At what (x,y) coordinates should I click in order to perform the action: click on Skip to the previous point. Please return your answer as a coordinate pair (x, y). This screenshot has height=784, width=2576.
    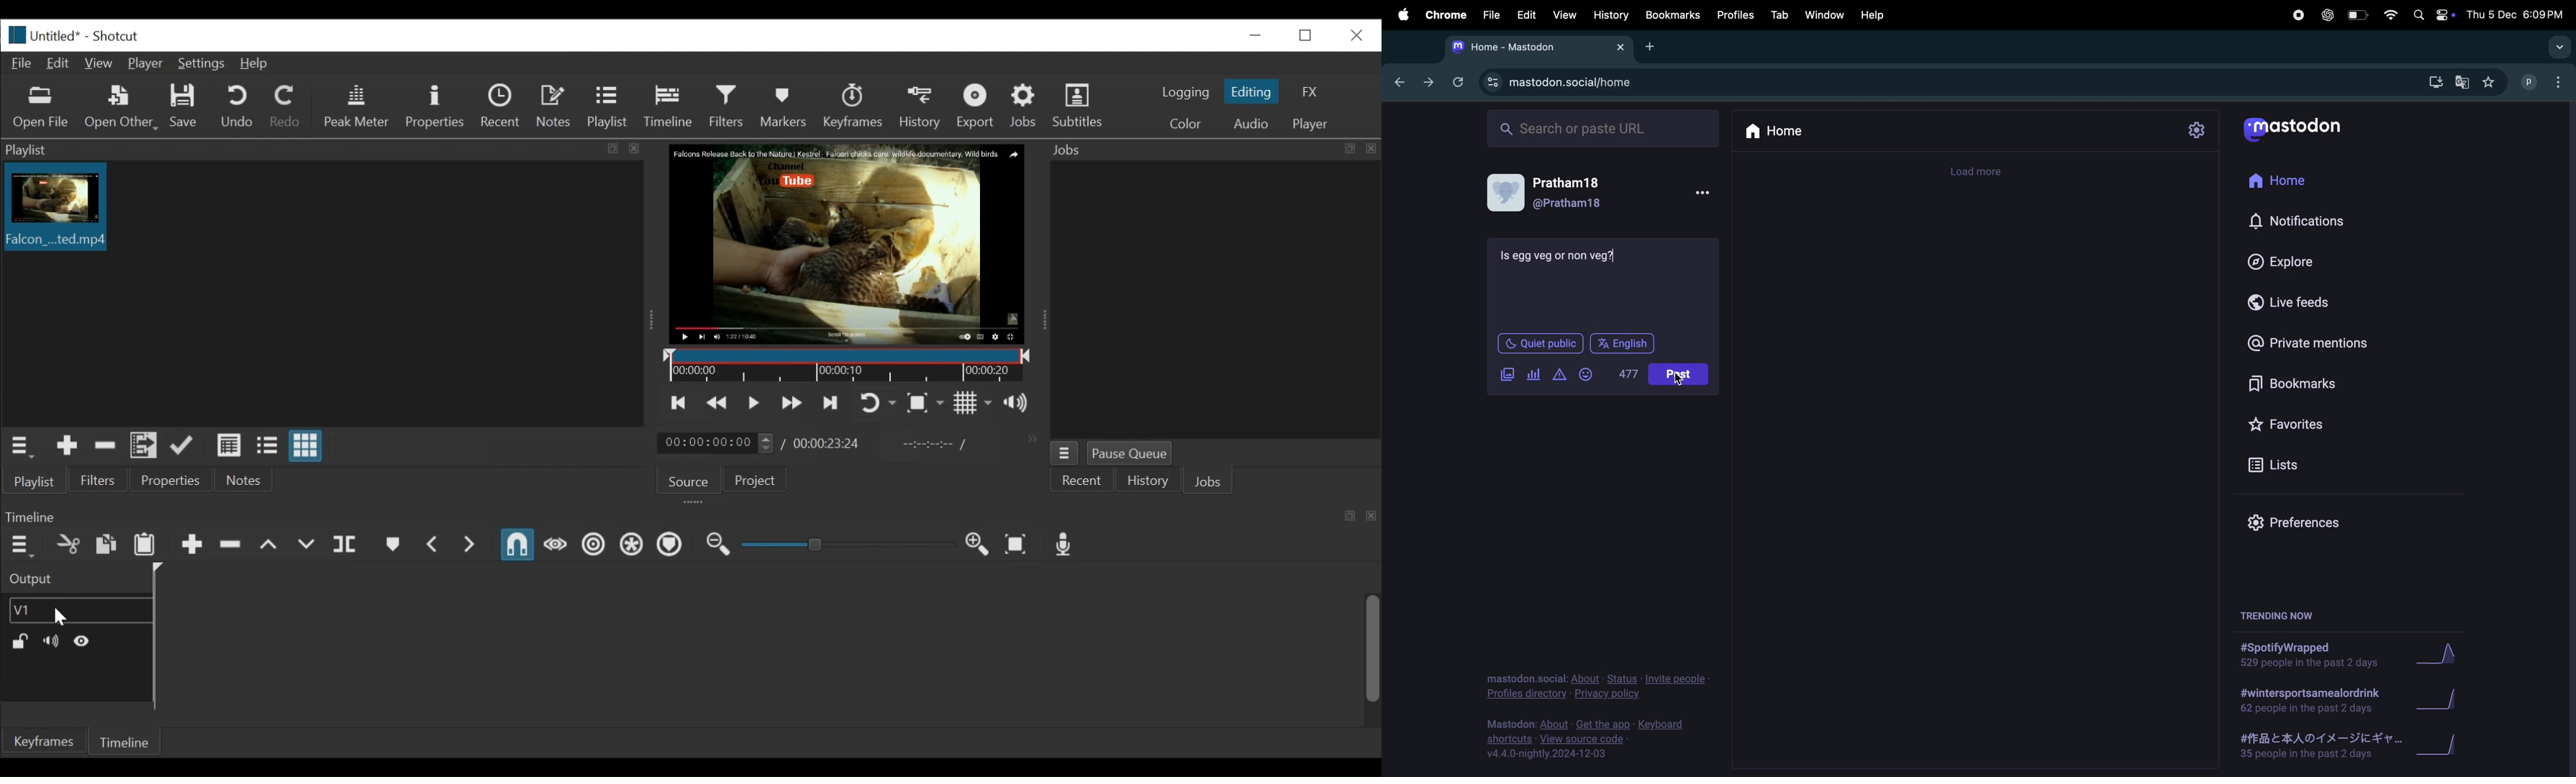
    Looking at the image, I should click on (679, 403).